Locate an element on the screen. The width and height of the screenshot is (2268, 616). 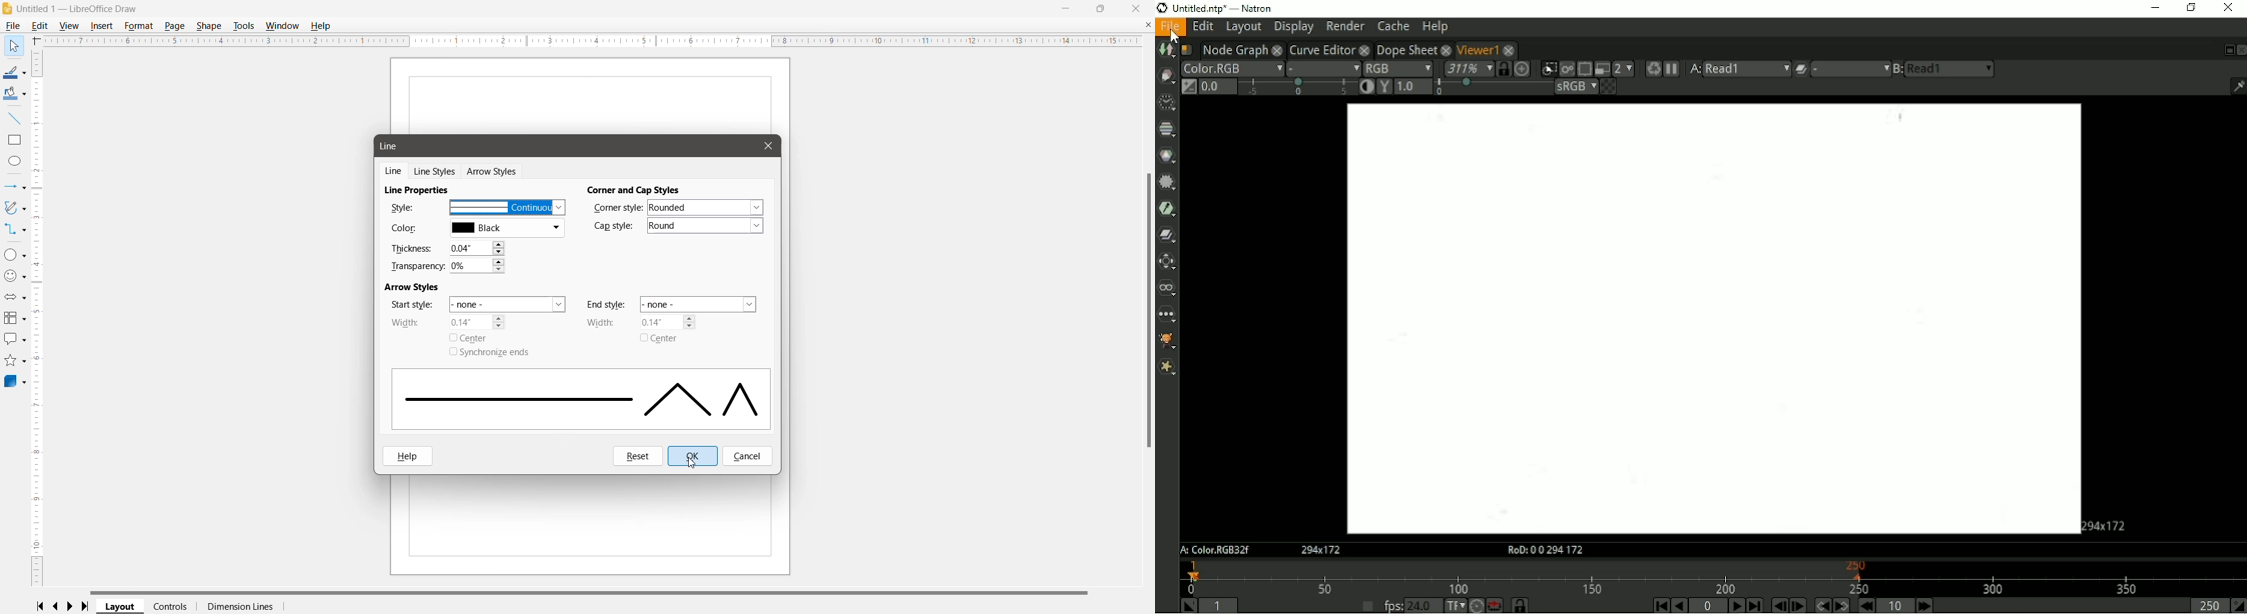
read1 is located at coordinates (1747, 69).